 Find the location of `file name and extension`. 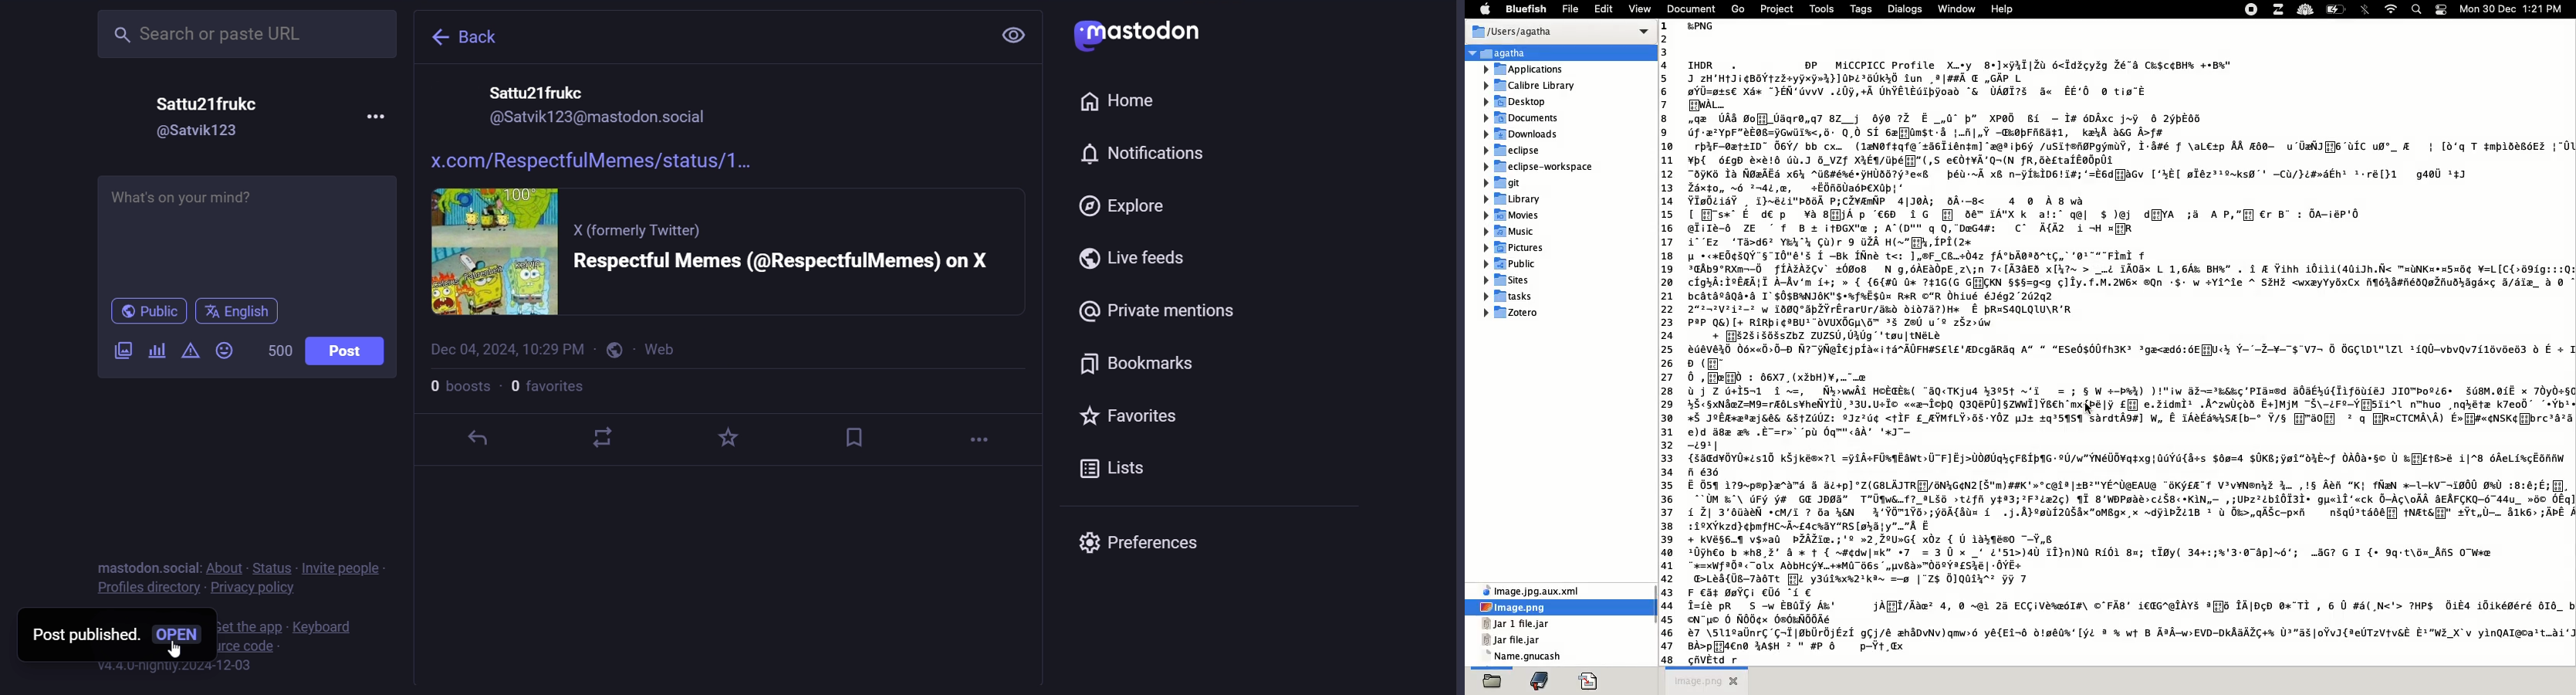

file name and extension is located at coordinates (1523, 654).